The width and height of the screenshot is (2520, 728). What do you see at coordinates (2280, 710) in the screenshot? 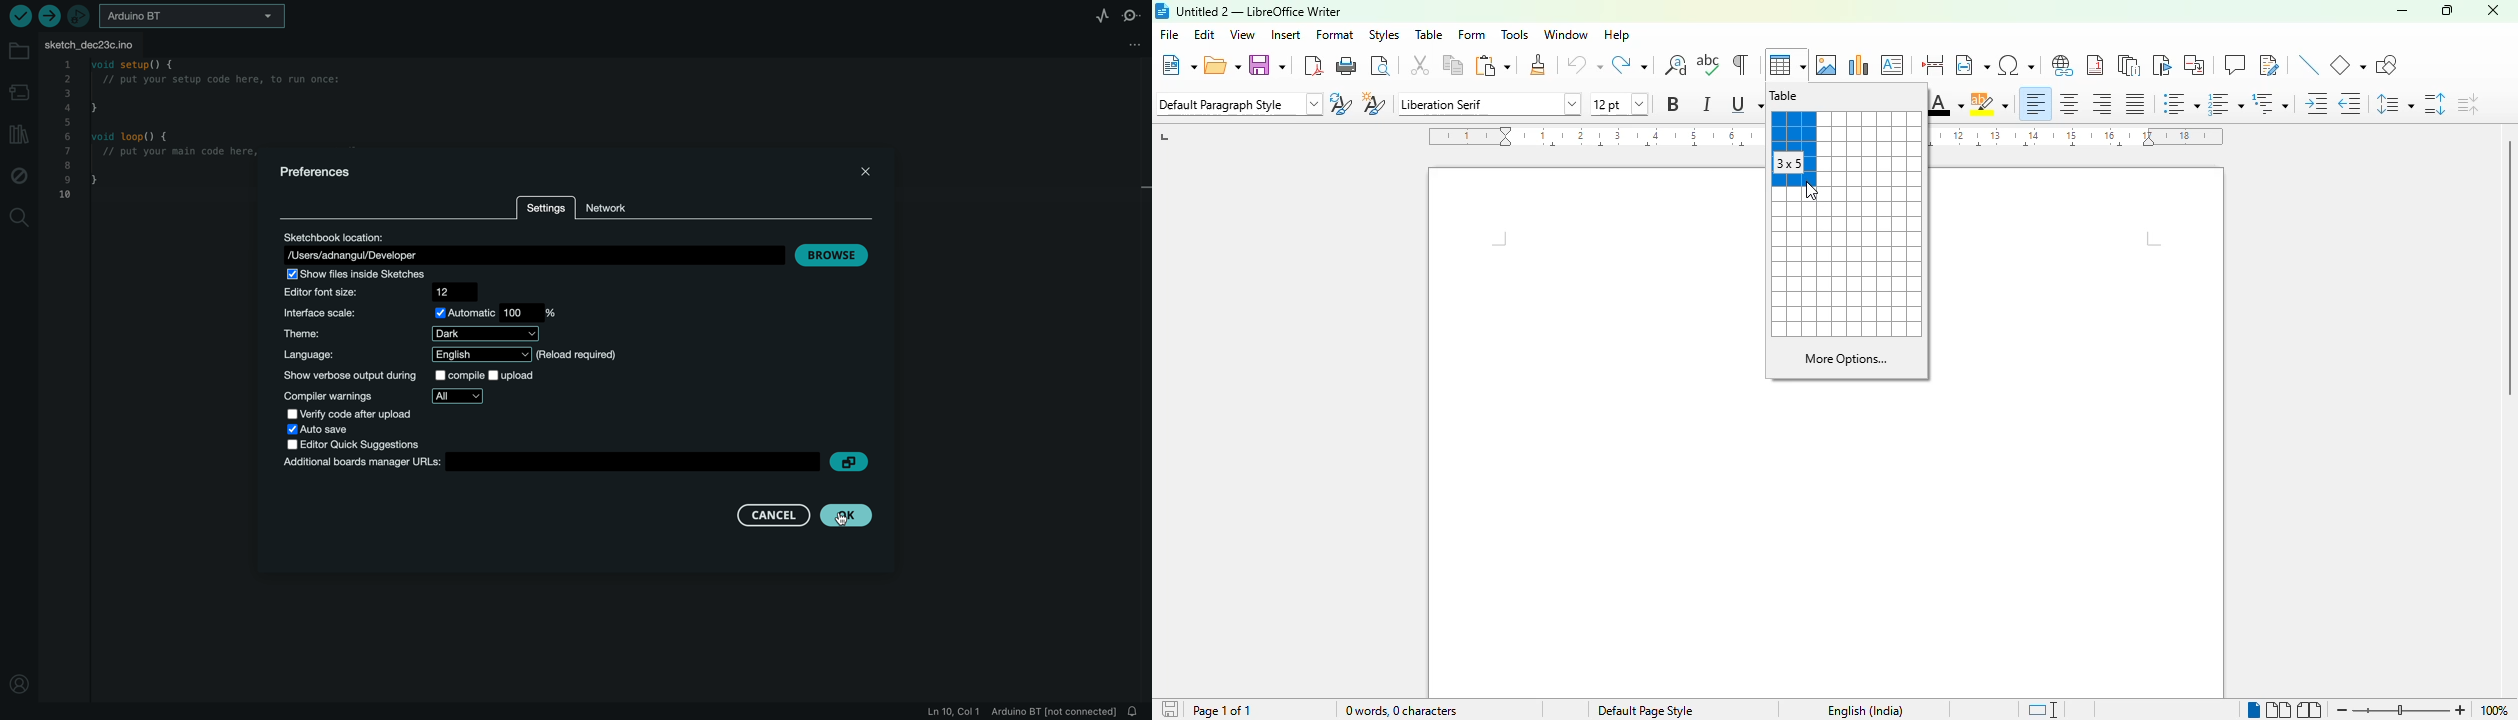
I see `multi-page view` at bounding box center [2280, 710].